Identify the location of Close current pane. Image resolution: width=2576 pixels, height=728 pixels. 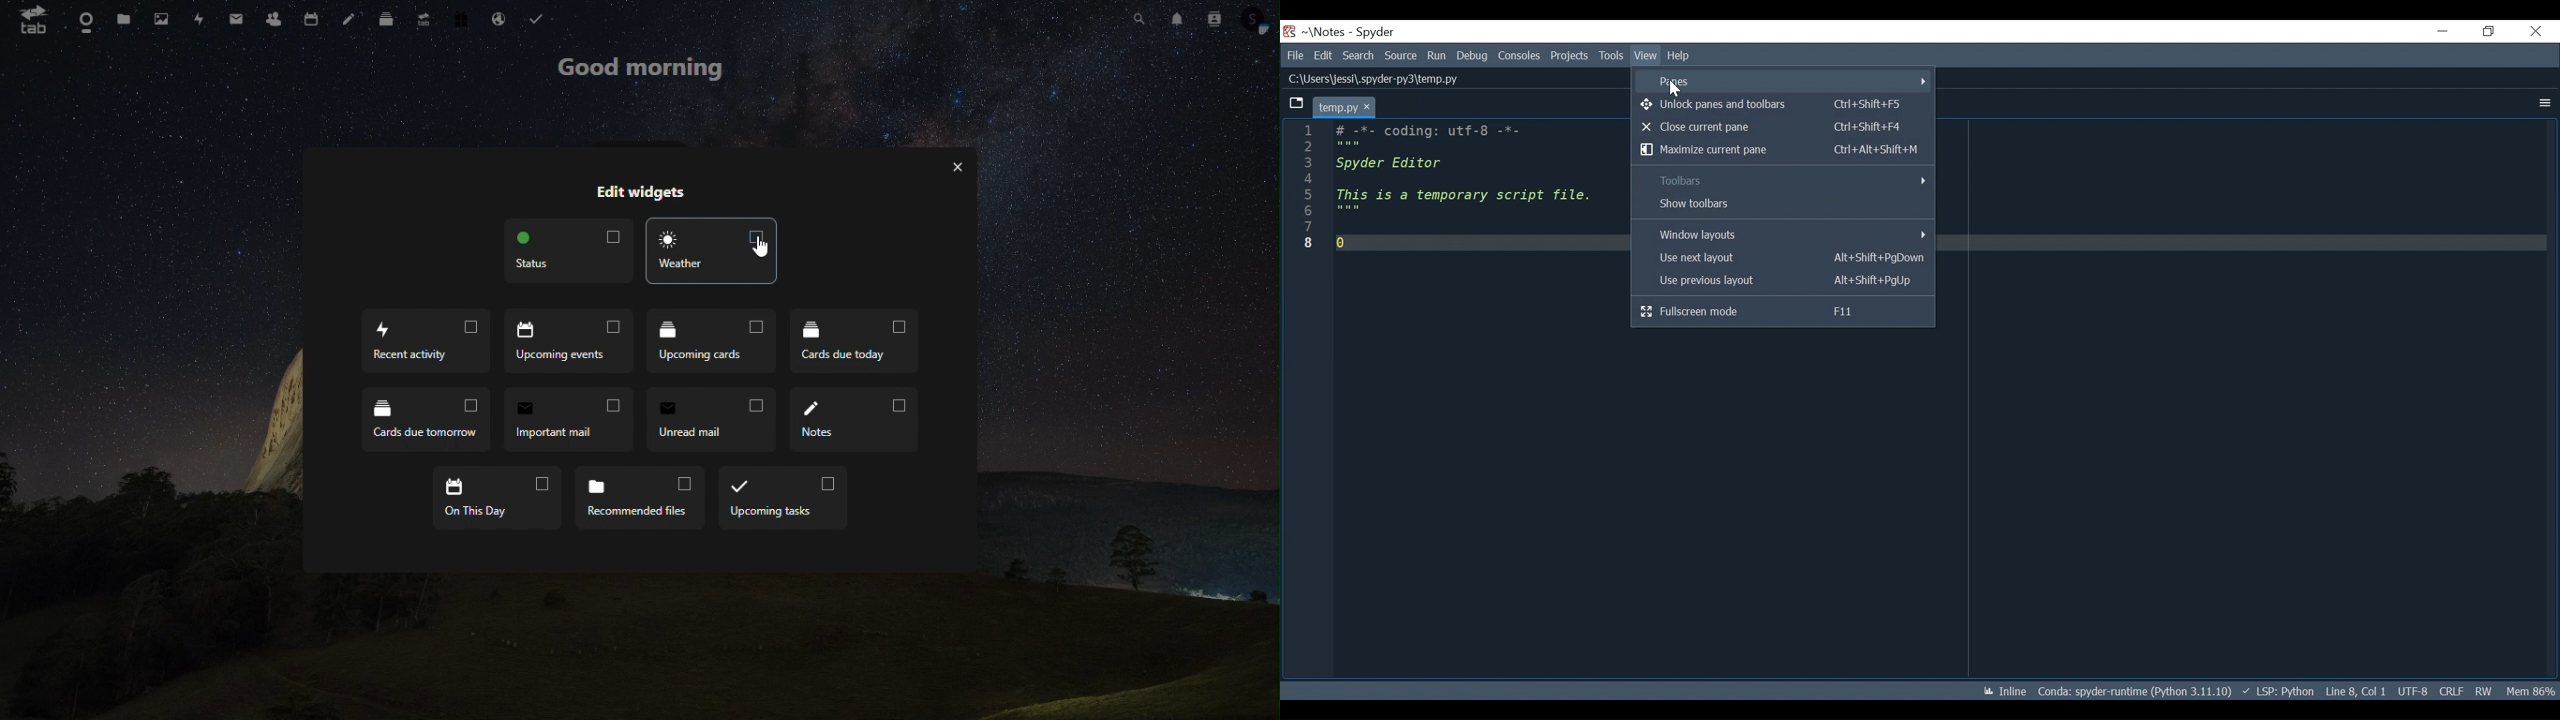
(1781, 127).